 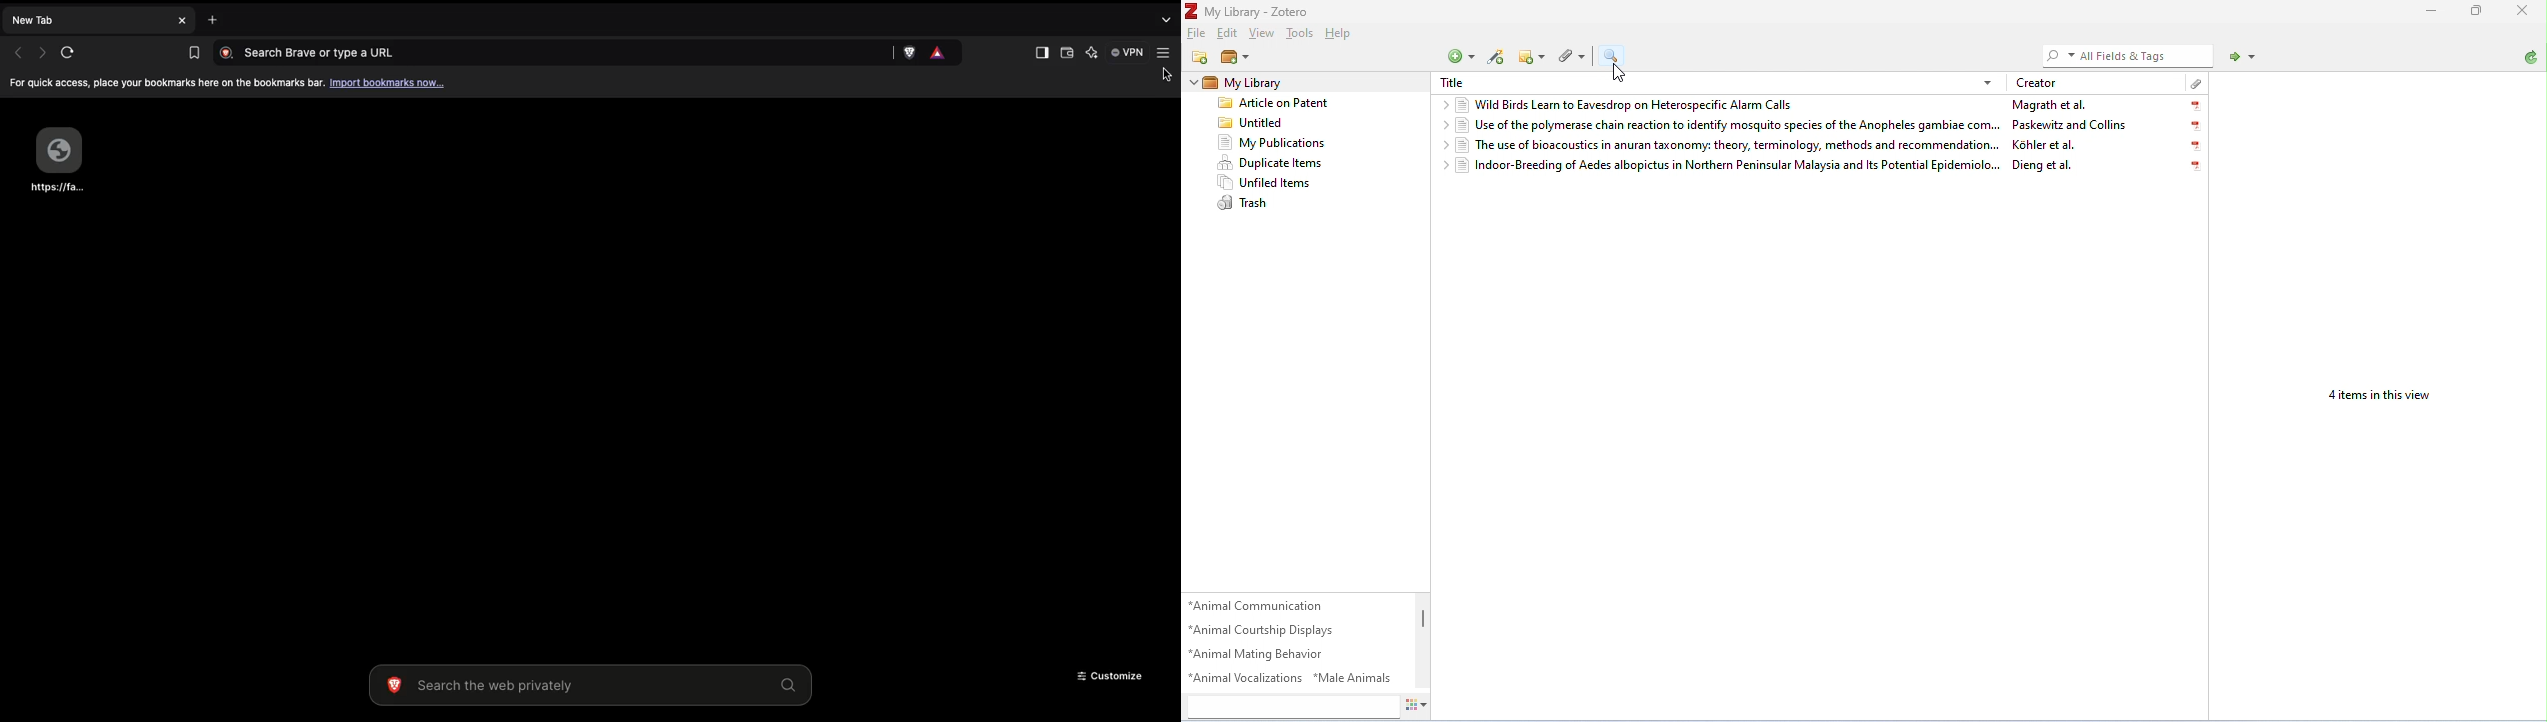 I want to click on Sidebar, so click(x=1040, y=53).